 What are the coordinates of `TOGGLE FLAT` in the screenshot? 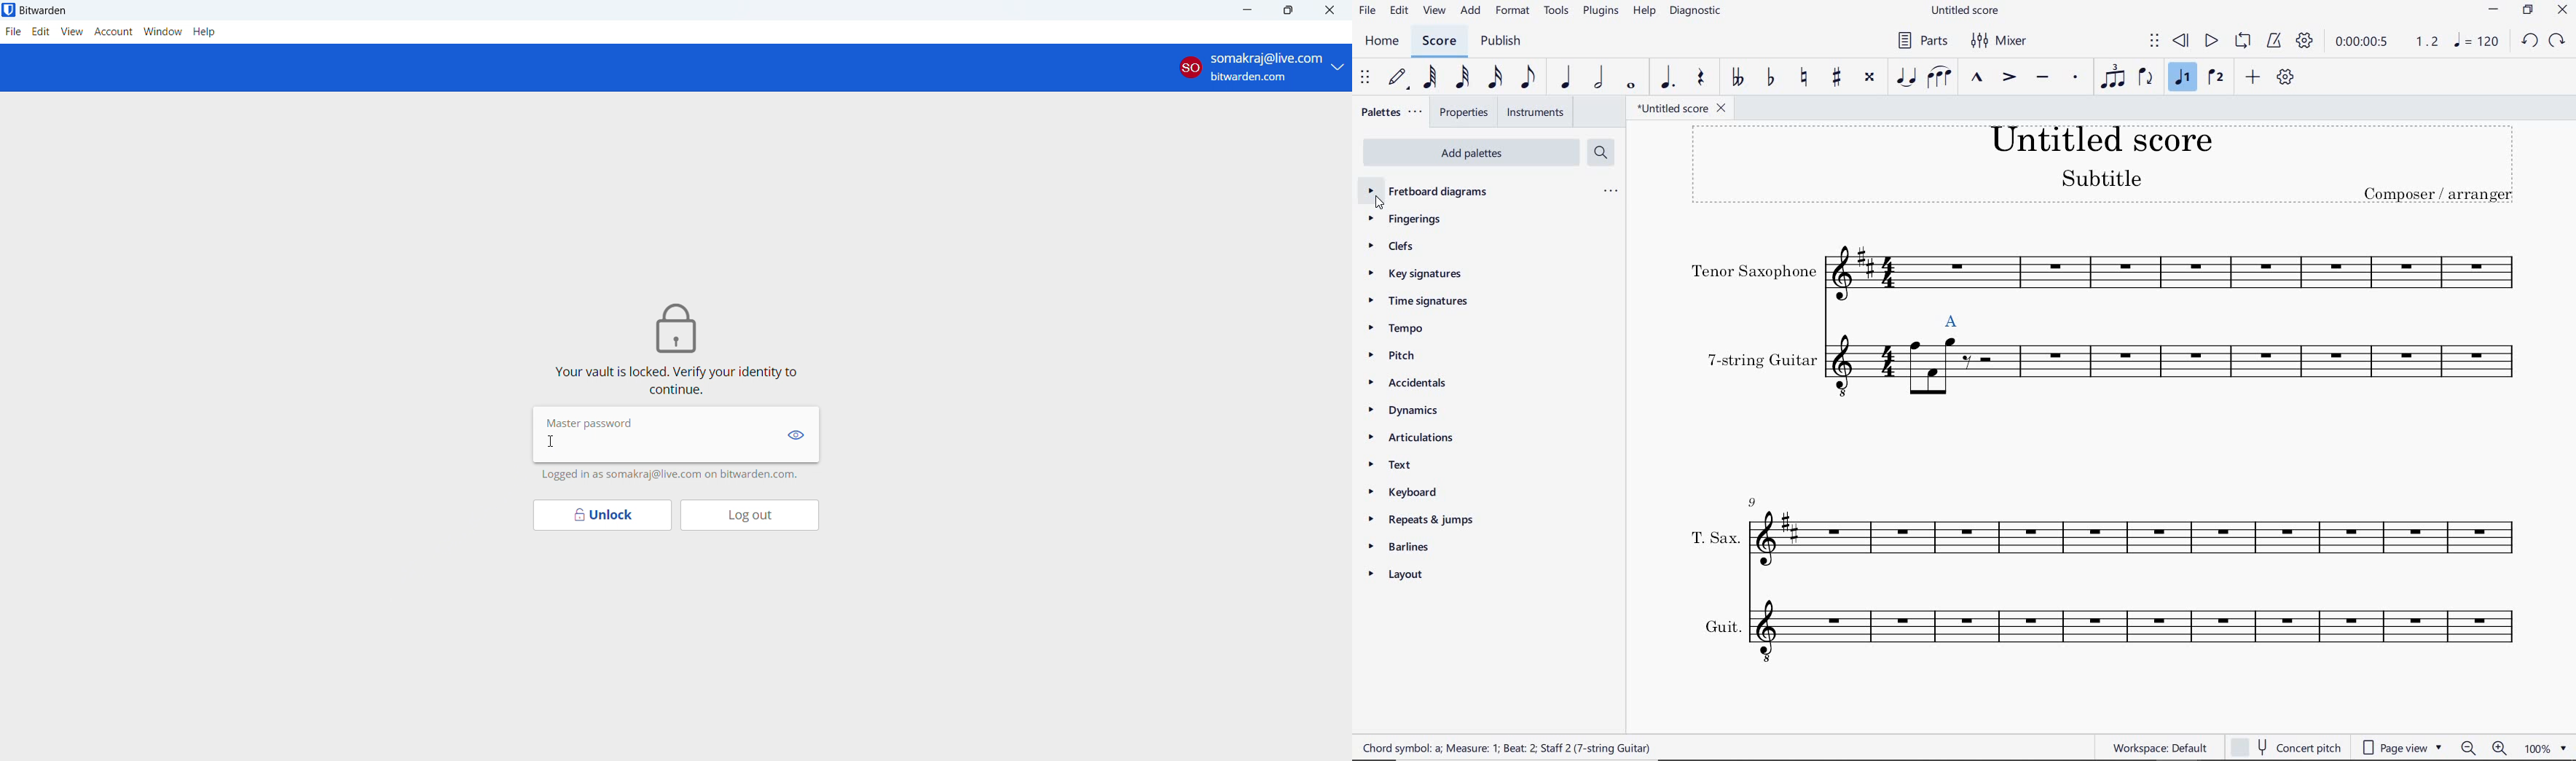 It's located at (1769, 78).